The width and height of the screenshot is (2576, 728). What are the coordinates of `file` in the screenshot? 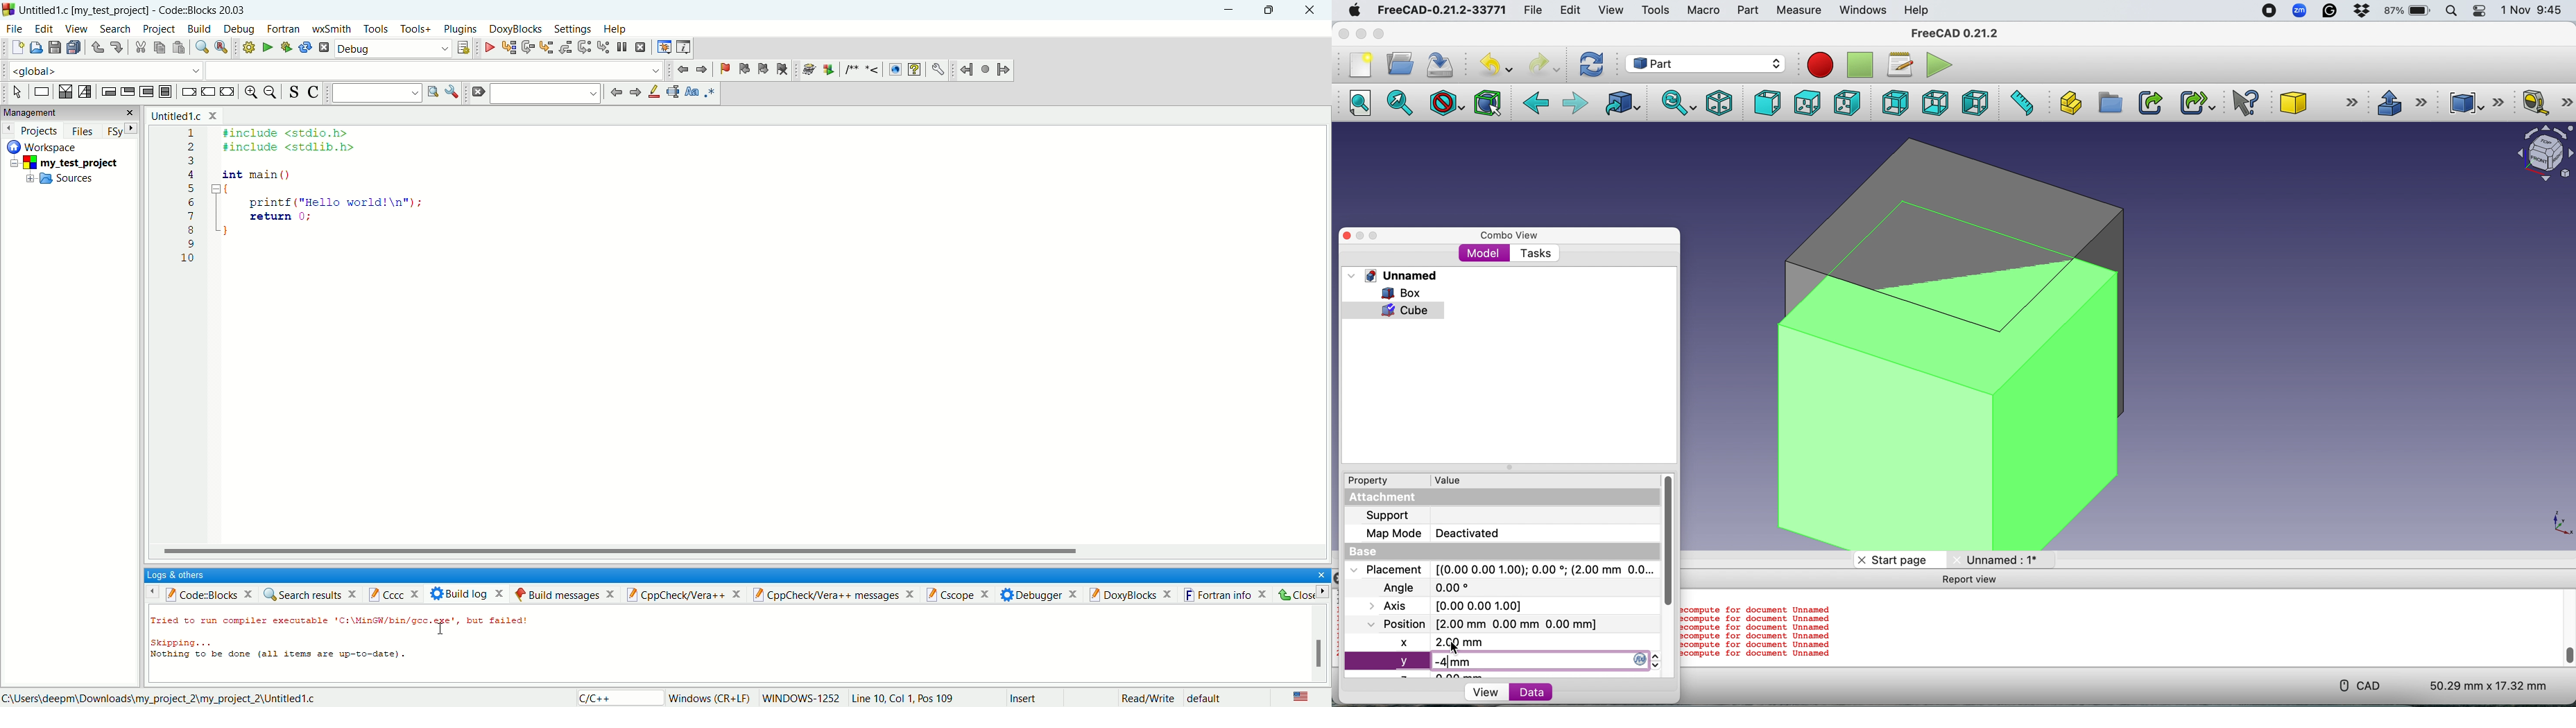 It's located at (14, 28).